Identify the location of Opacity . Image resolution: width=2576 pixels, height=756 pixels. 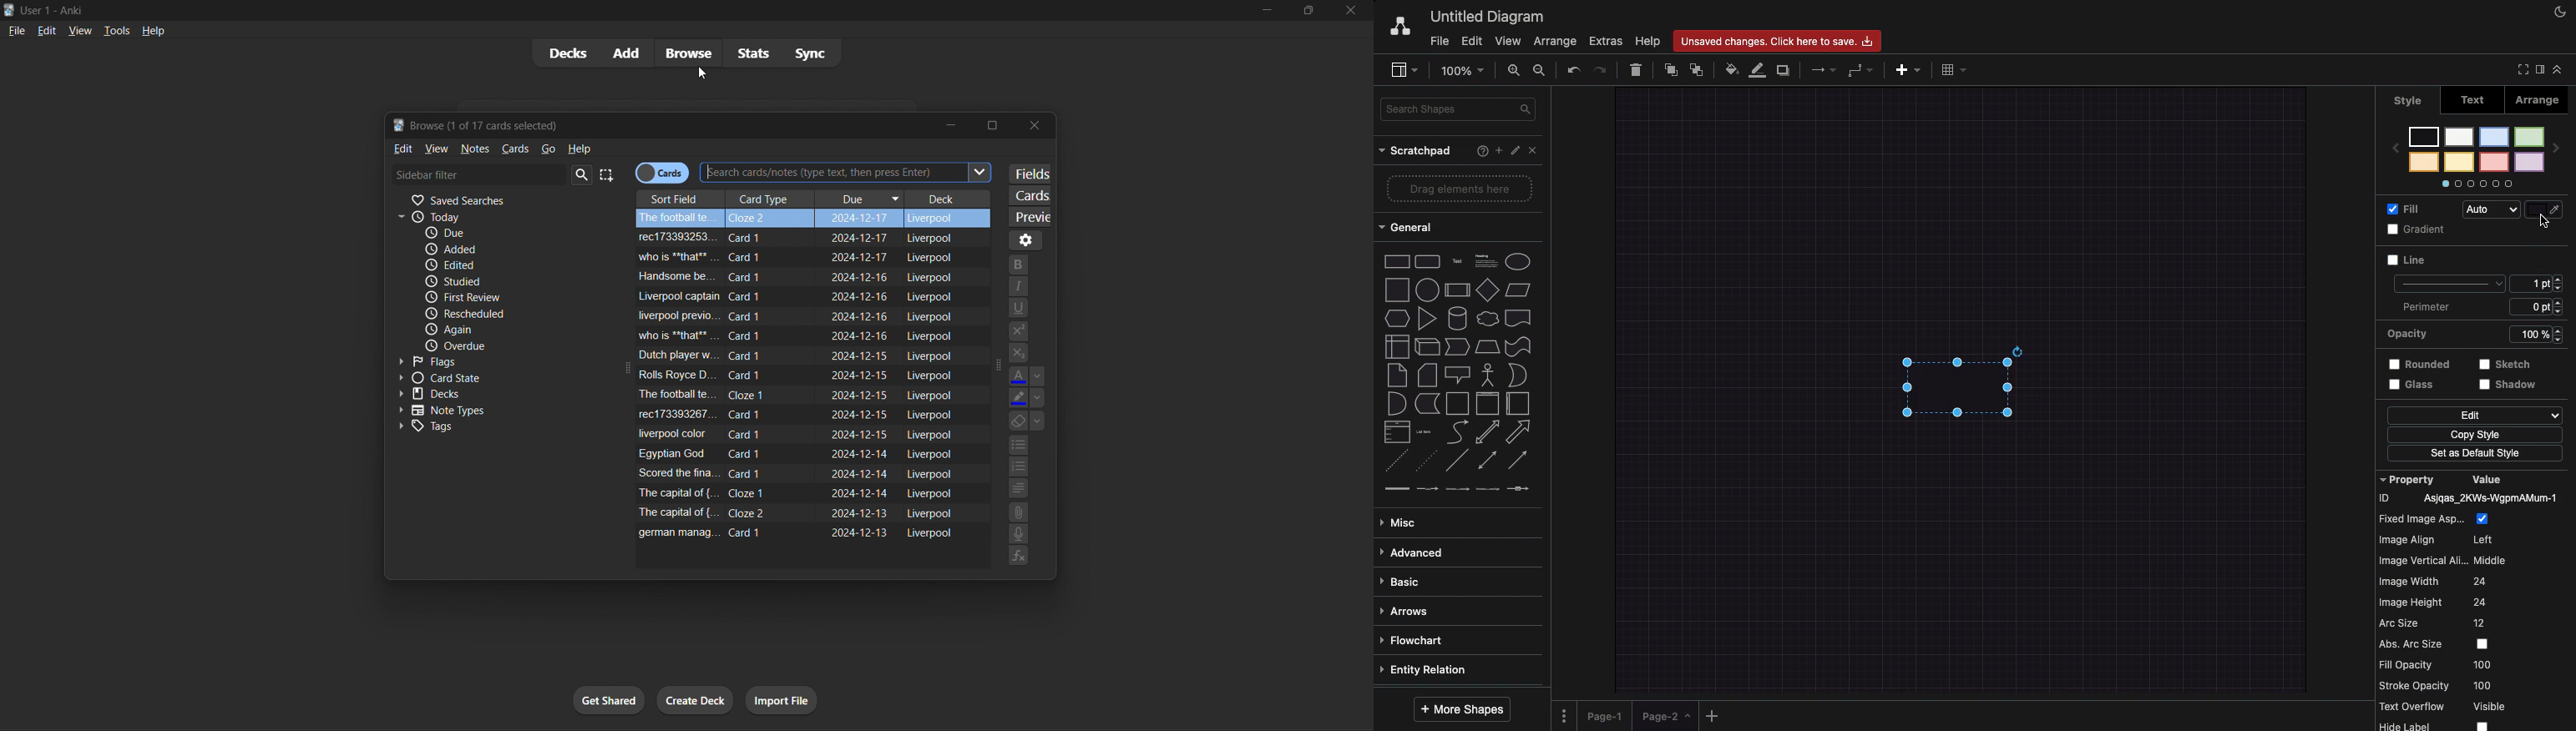
(2479, 333).